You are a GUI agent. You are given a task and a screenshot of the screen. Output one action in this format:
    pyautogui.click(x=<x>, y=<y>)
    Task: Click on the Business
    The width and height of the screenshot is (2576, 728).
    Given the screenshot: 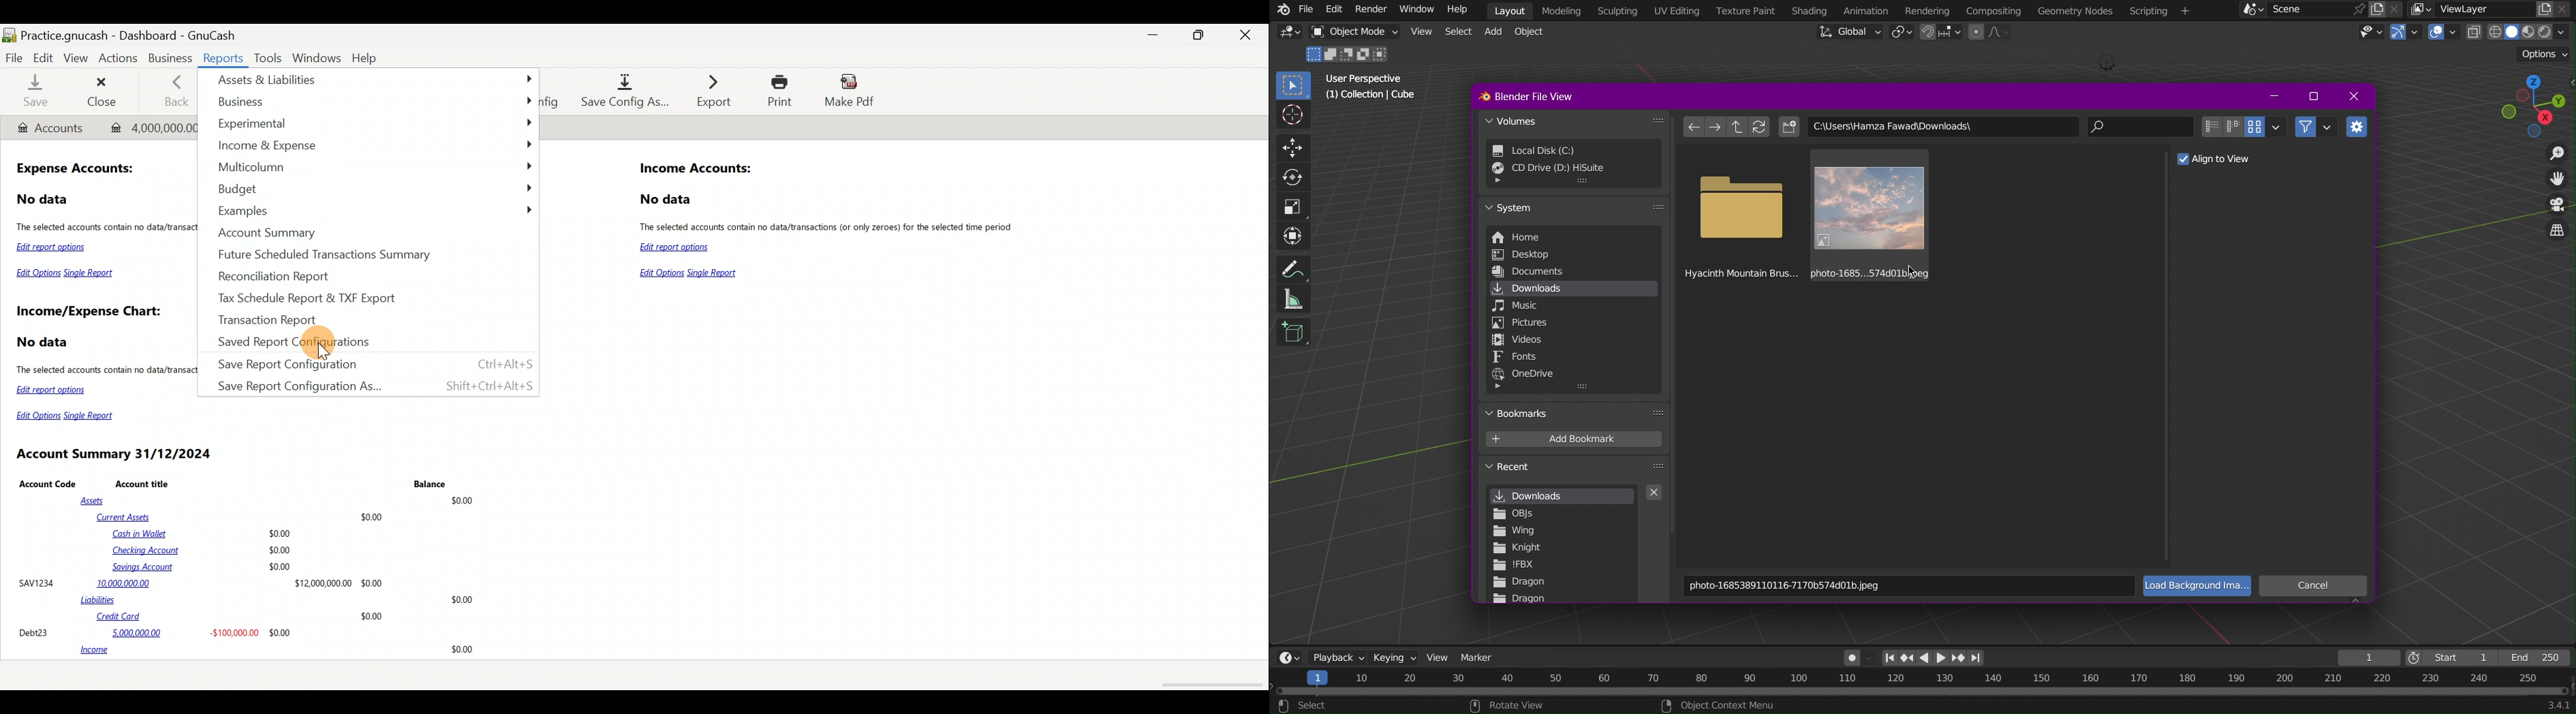 What is the action you would take?
    pyautogui.click(x=170, y=57)
    